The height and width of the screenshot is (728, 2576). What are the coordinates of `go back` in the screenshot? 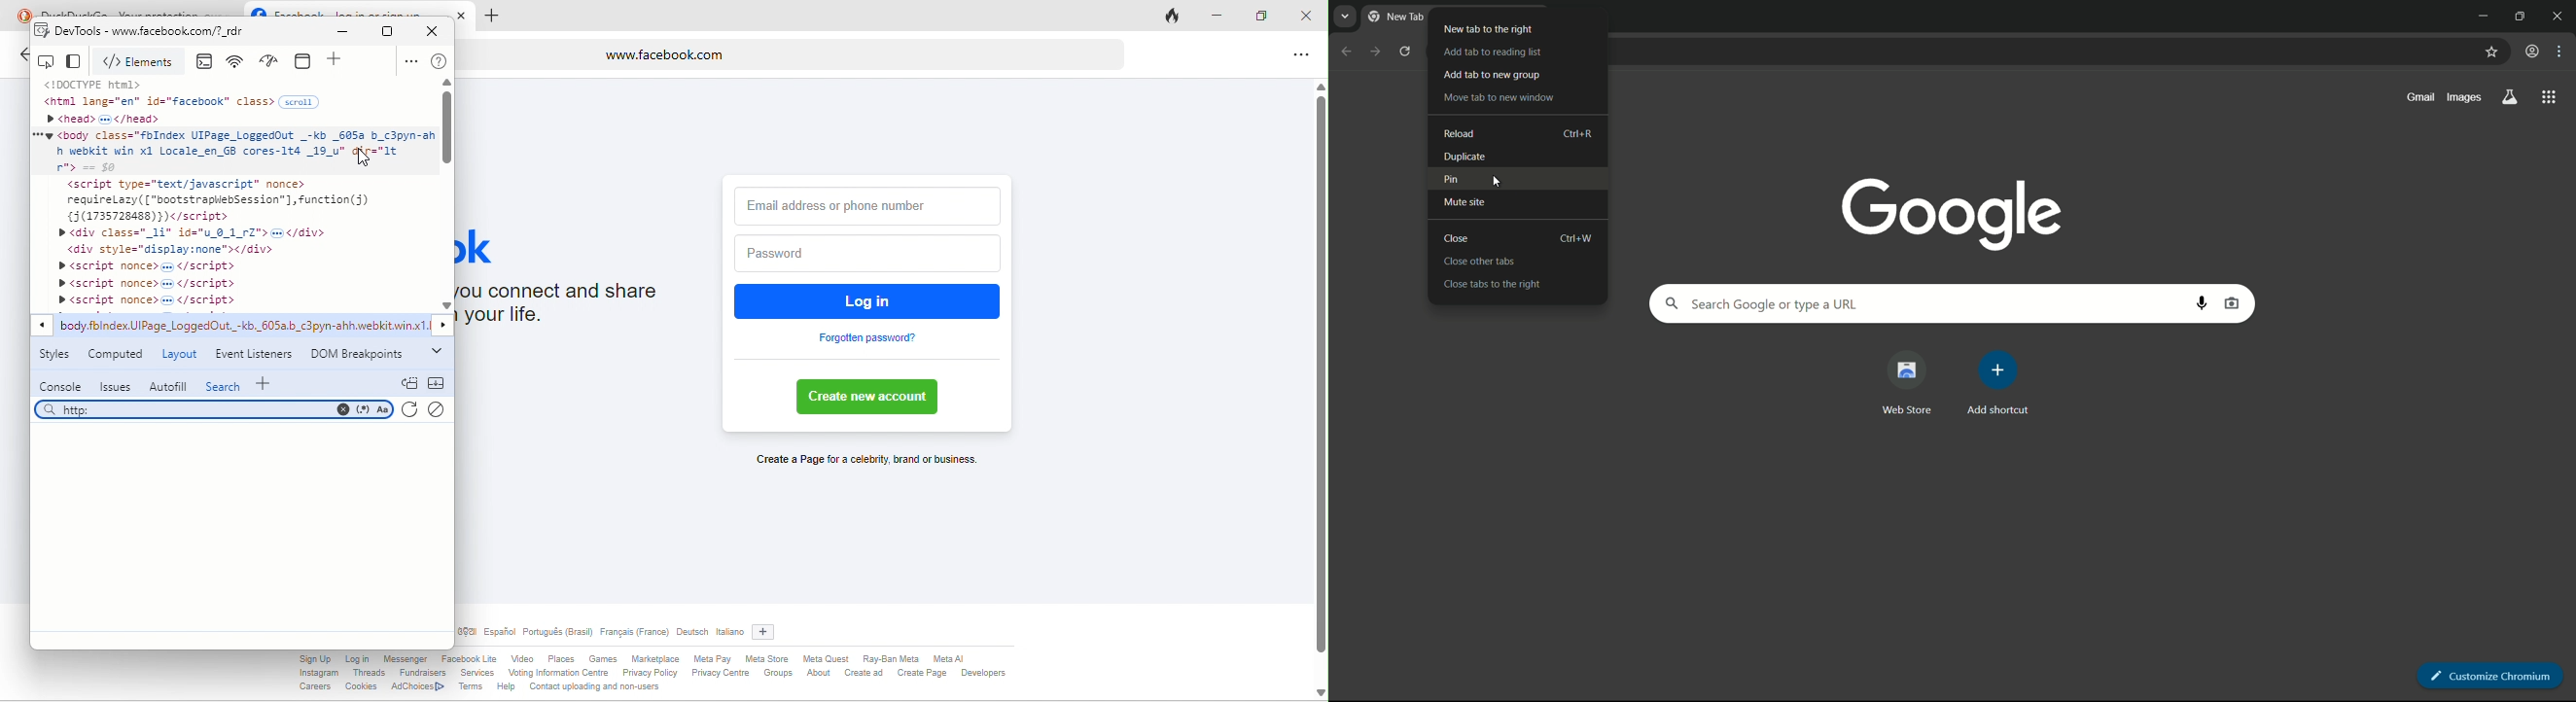 It's located at (1345, 51).